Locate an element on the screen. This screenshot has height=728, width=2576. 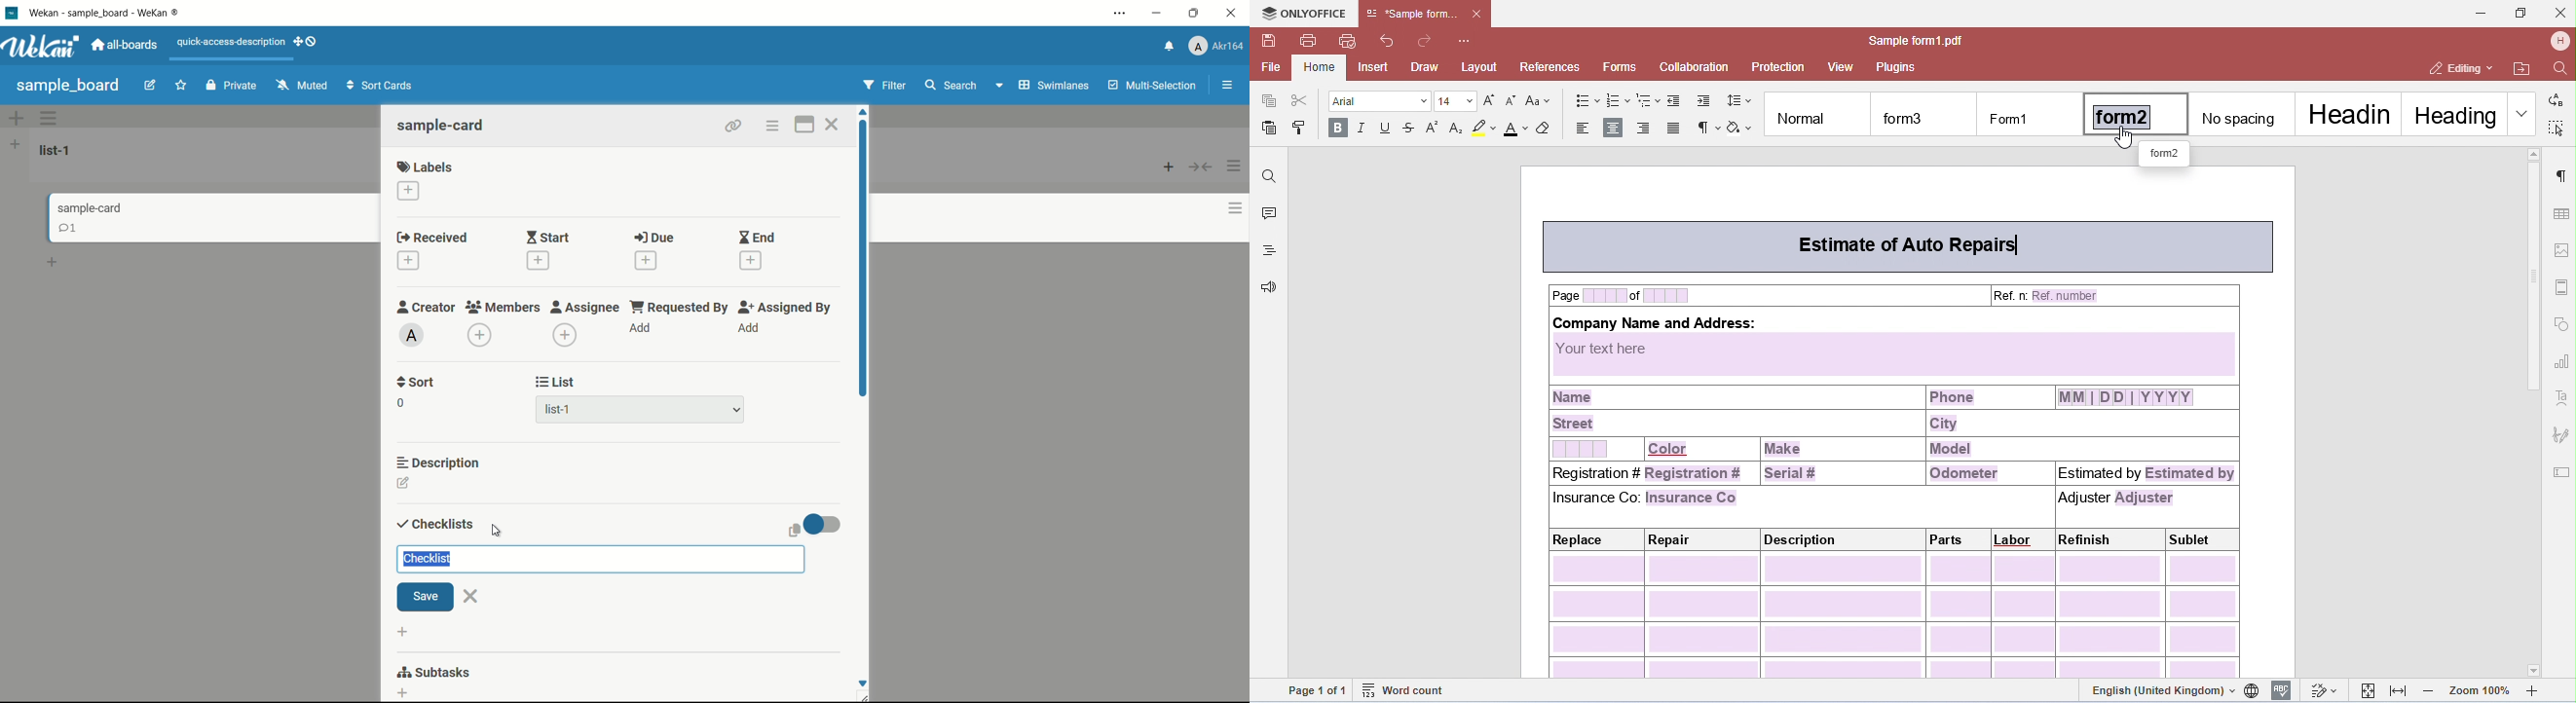
Scroll down is located at coordinates (863, 683).